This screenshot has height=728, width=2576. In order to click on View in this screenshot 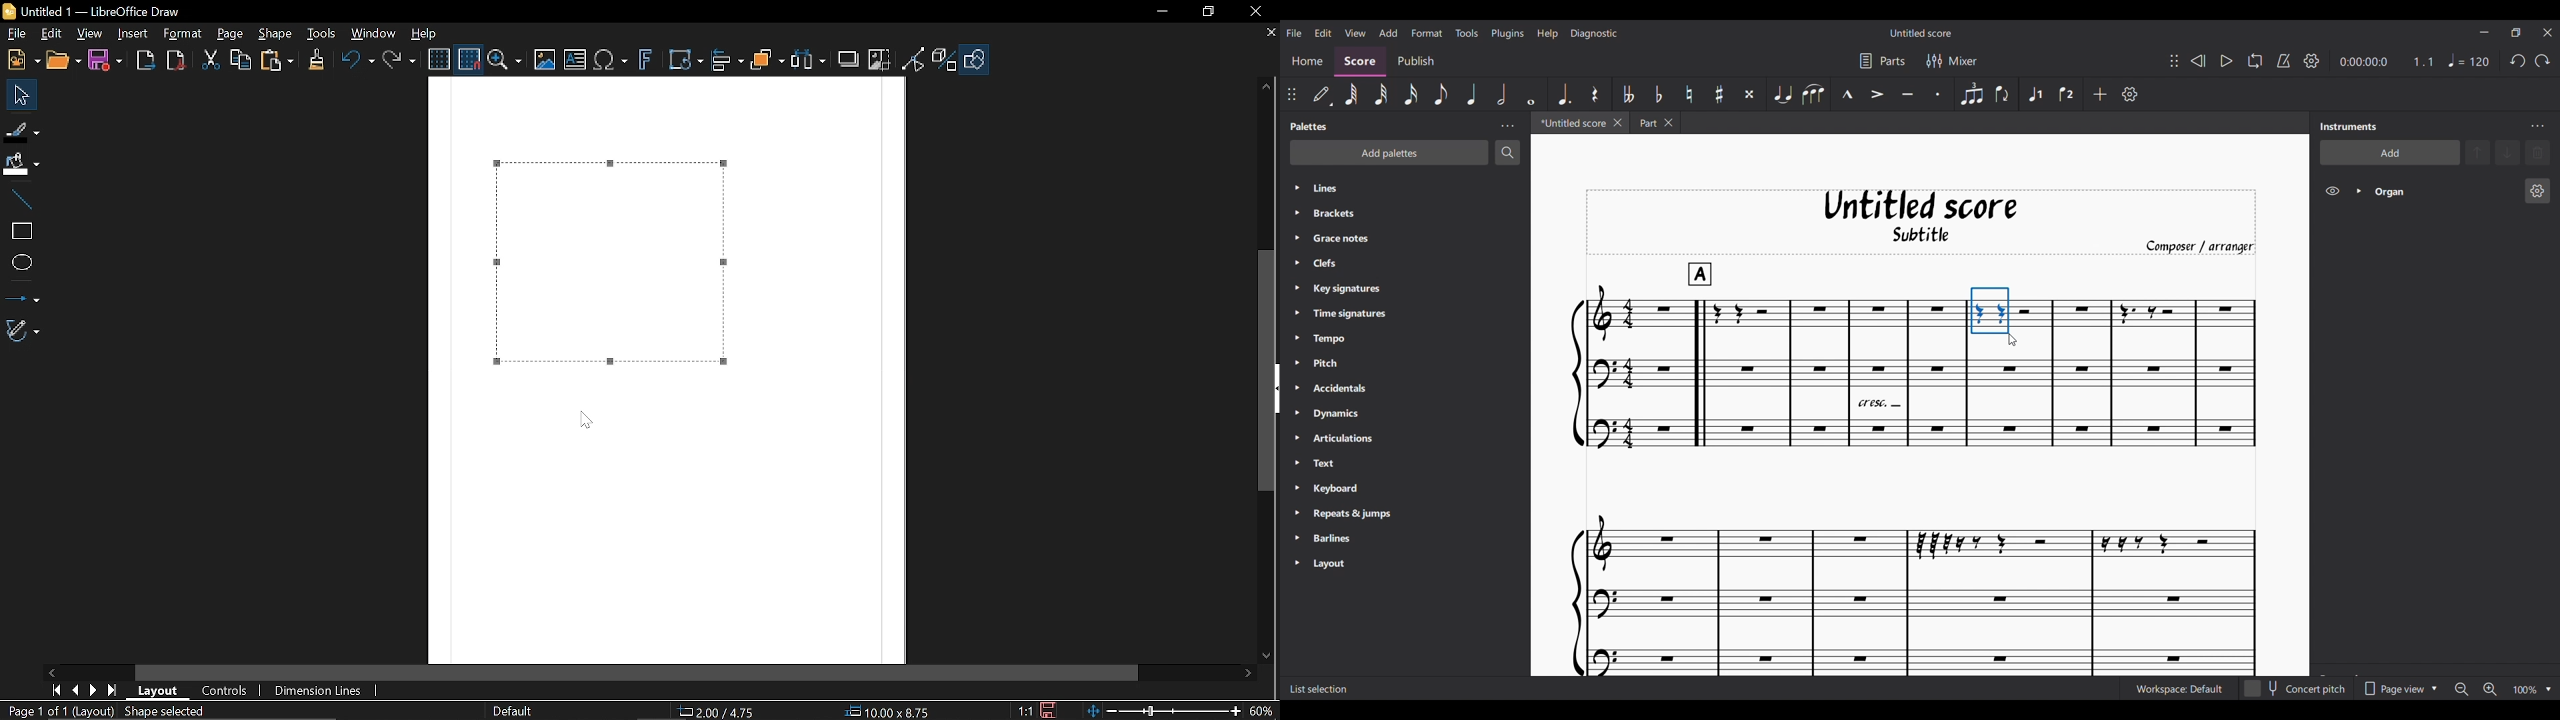, I will do `click(90, 32)`.